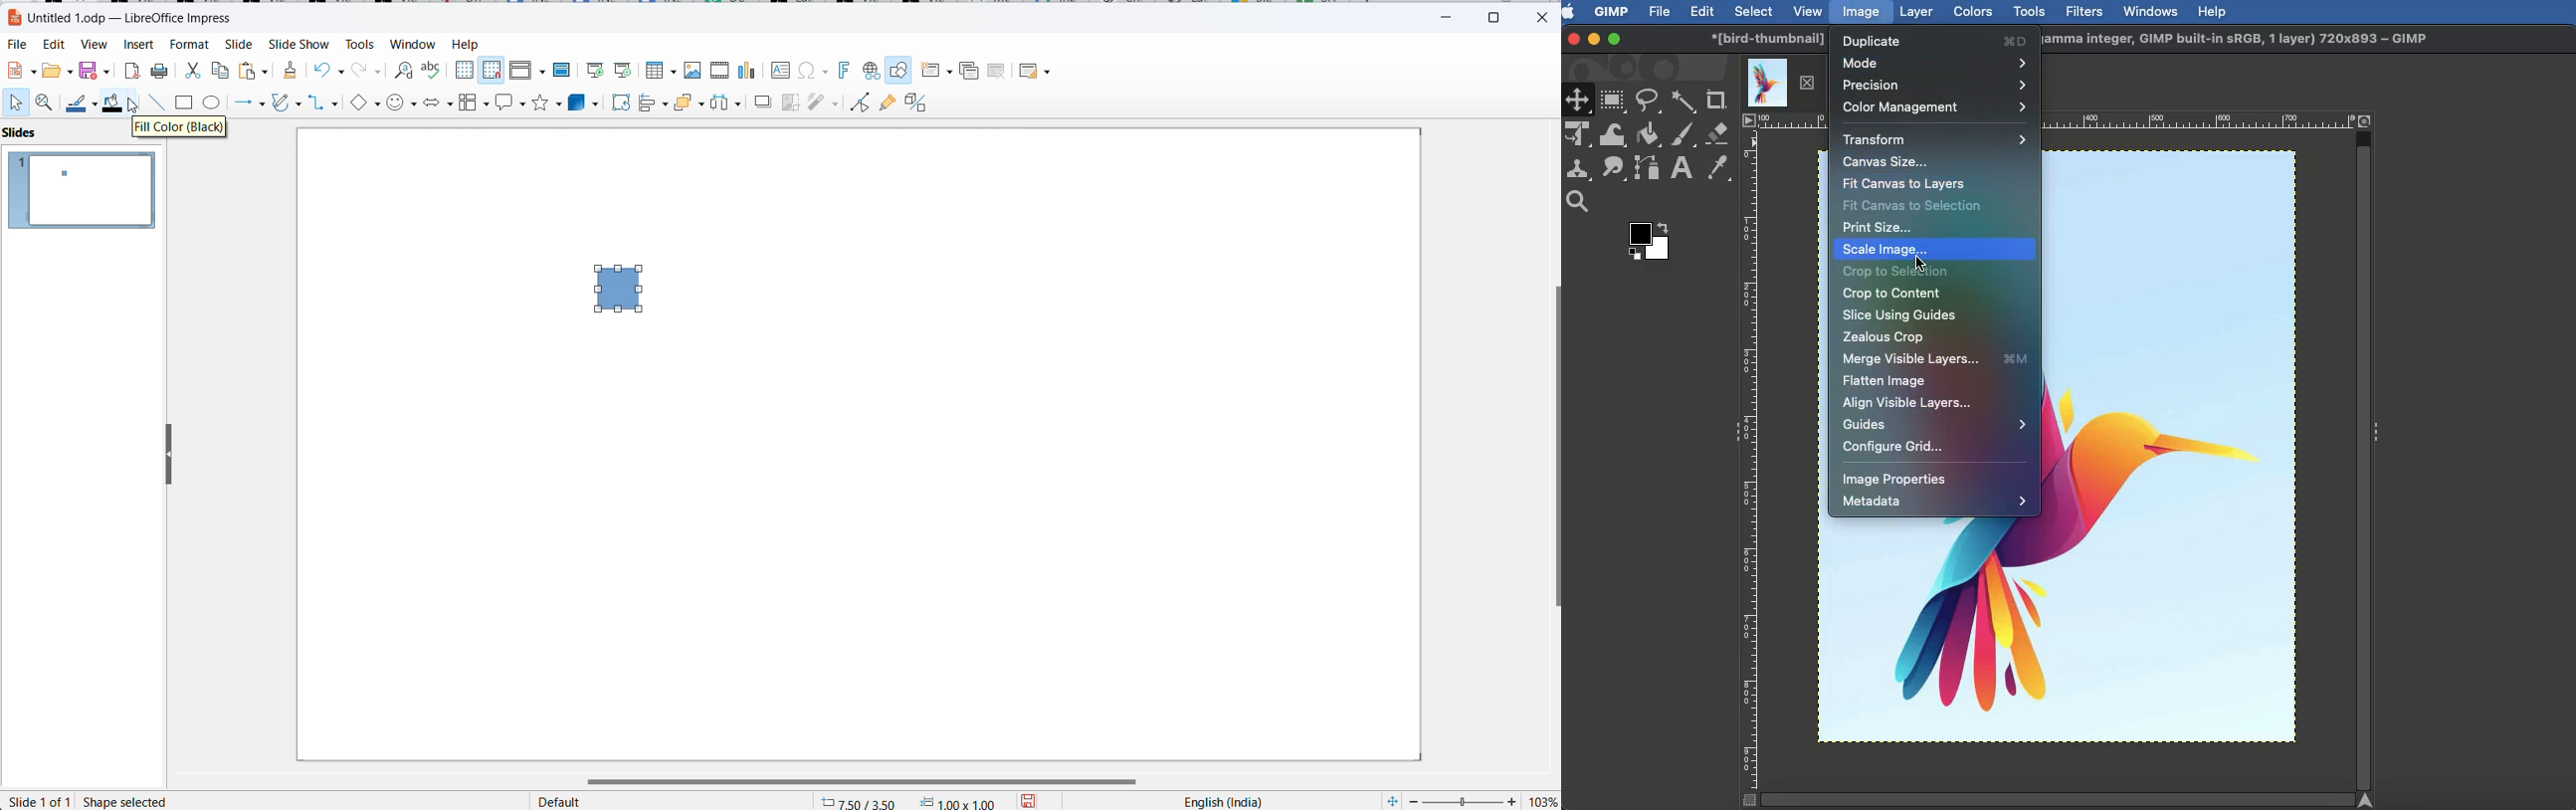 The width and height of the screenshot is (2576, 812). Describe the element at coordinates (161, 73) in the screenshot. I see `print` at that location.